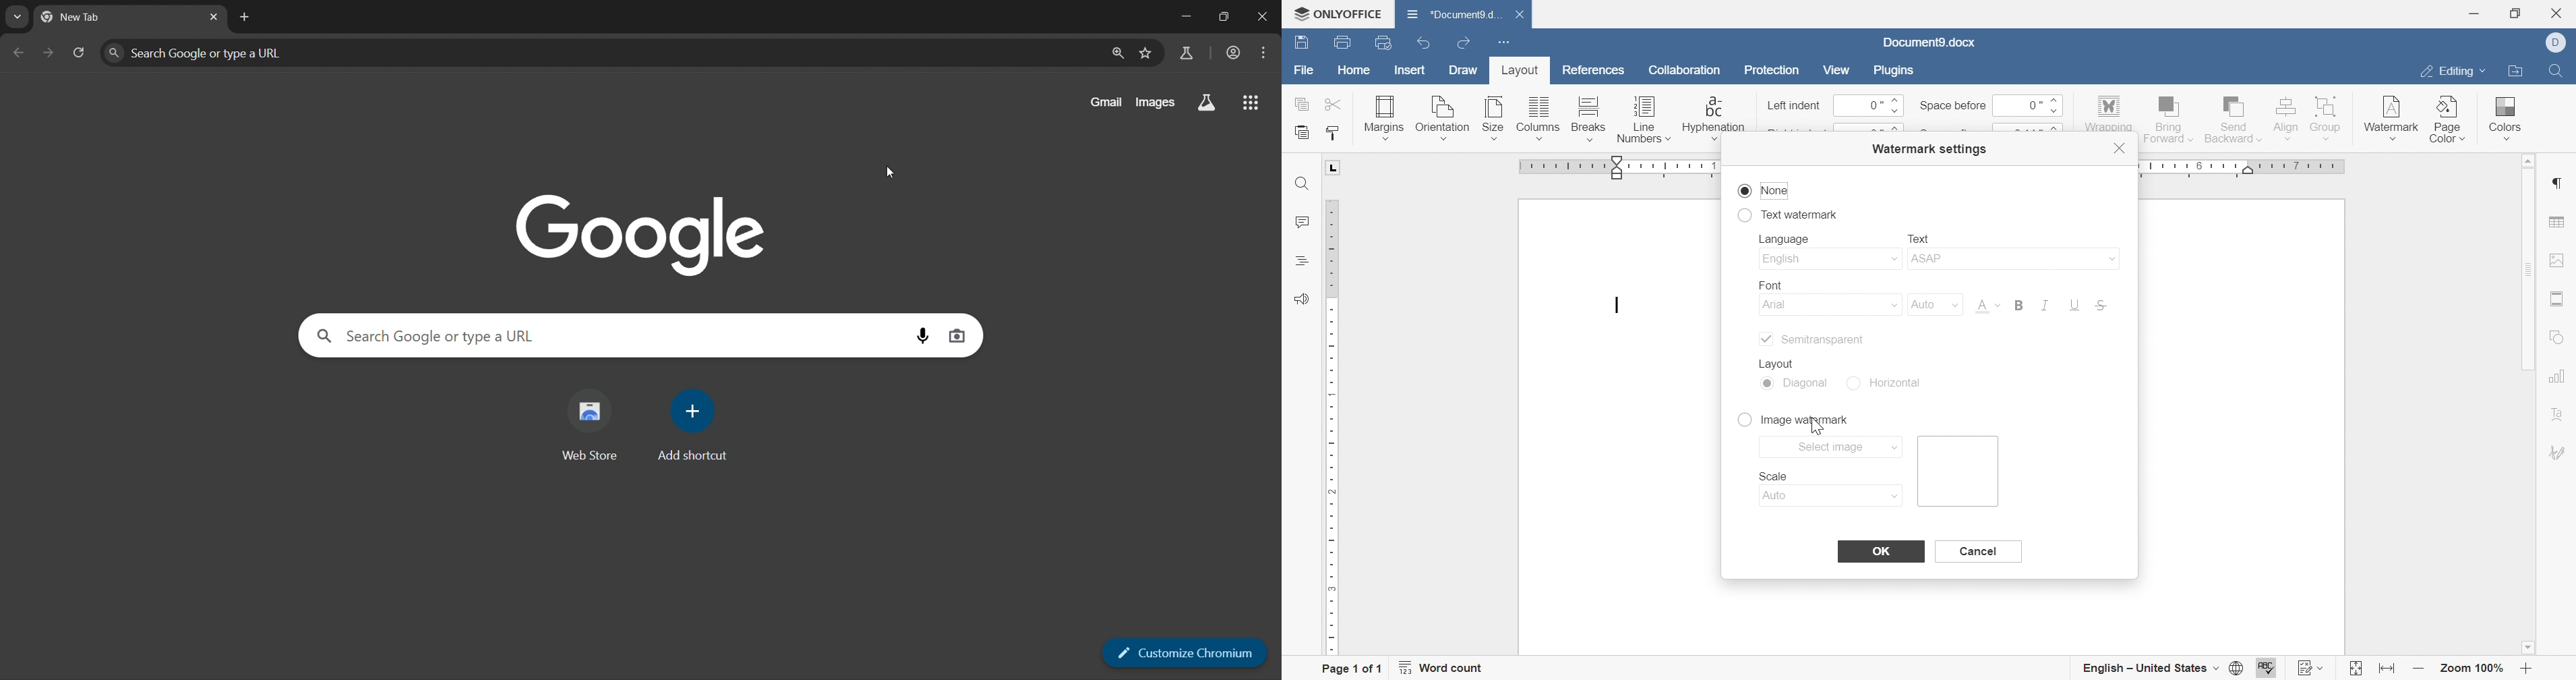 The image size is (2576, 700). What do you see at coordinates (1501, 40) in the screenshot?
I see `customize quick access toolbar` at bounding box center [1501, 40].